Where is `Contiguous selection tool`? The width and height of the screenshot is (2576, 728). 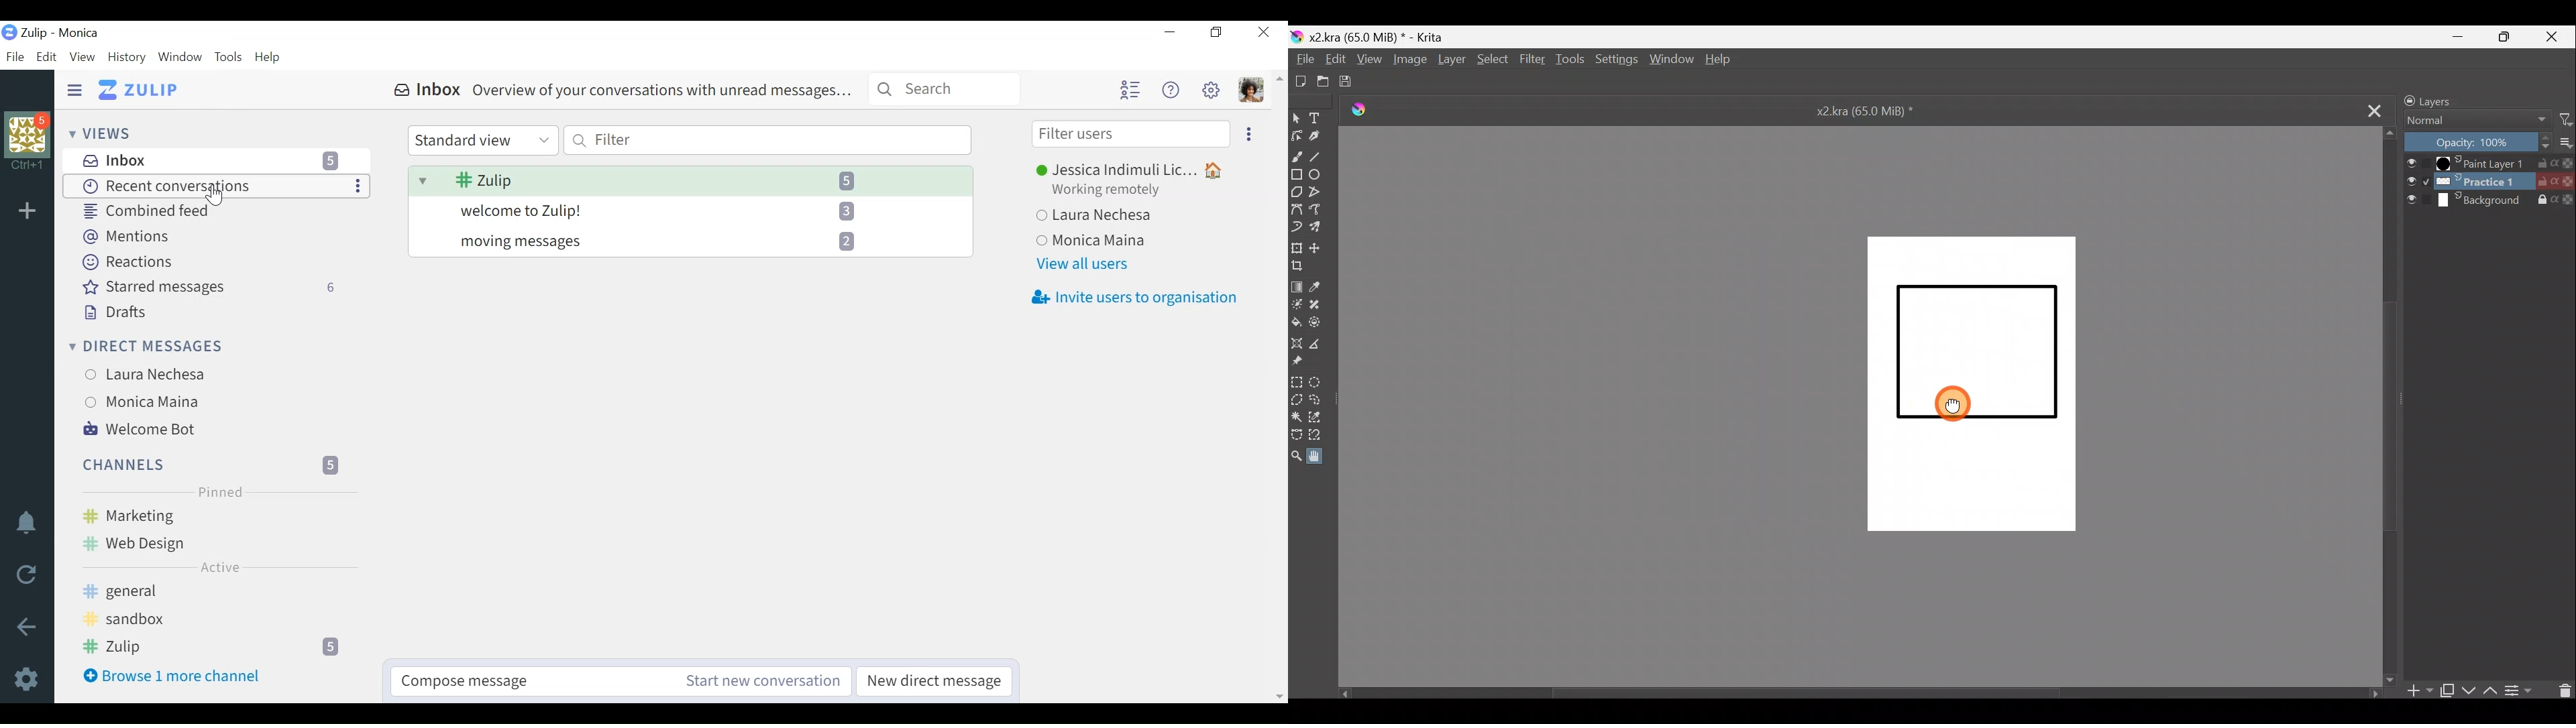
Contiguous selection tool is located at coordinates (1297, 418).